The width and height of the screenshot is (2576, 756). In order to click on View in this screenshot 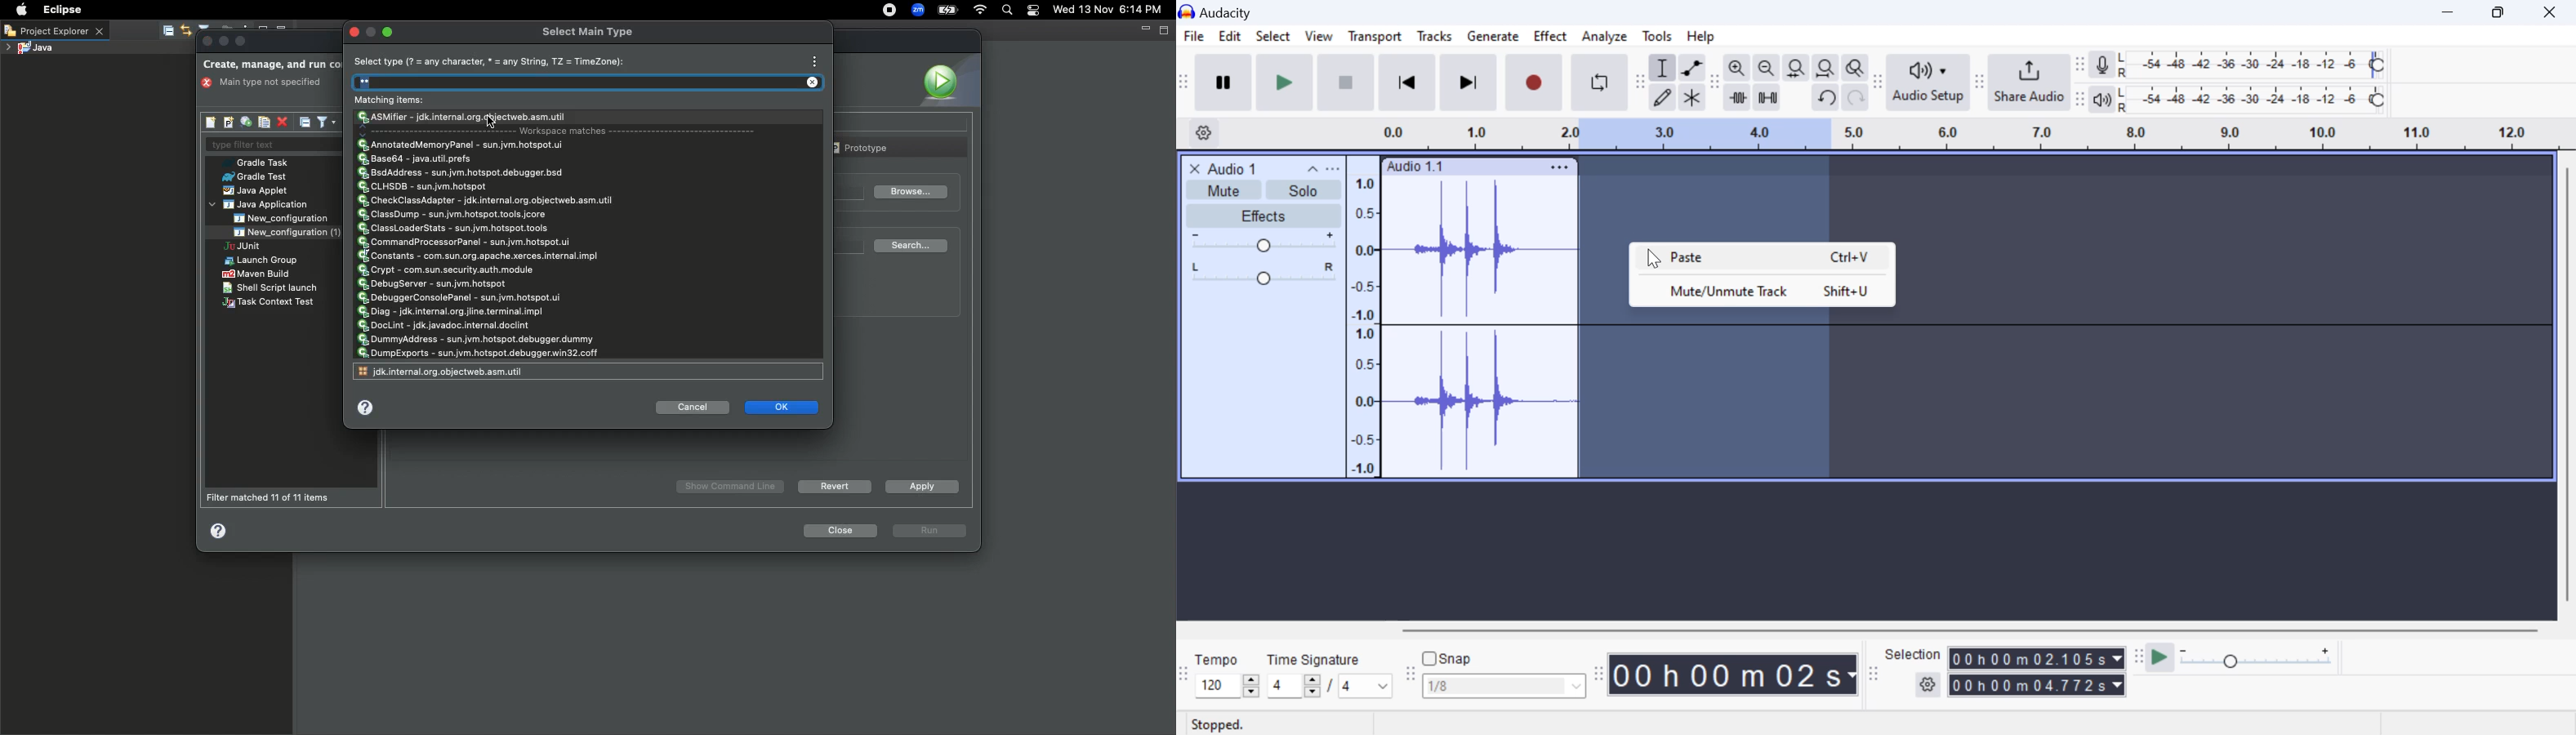, I will do `click(1318, 39)`.